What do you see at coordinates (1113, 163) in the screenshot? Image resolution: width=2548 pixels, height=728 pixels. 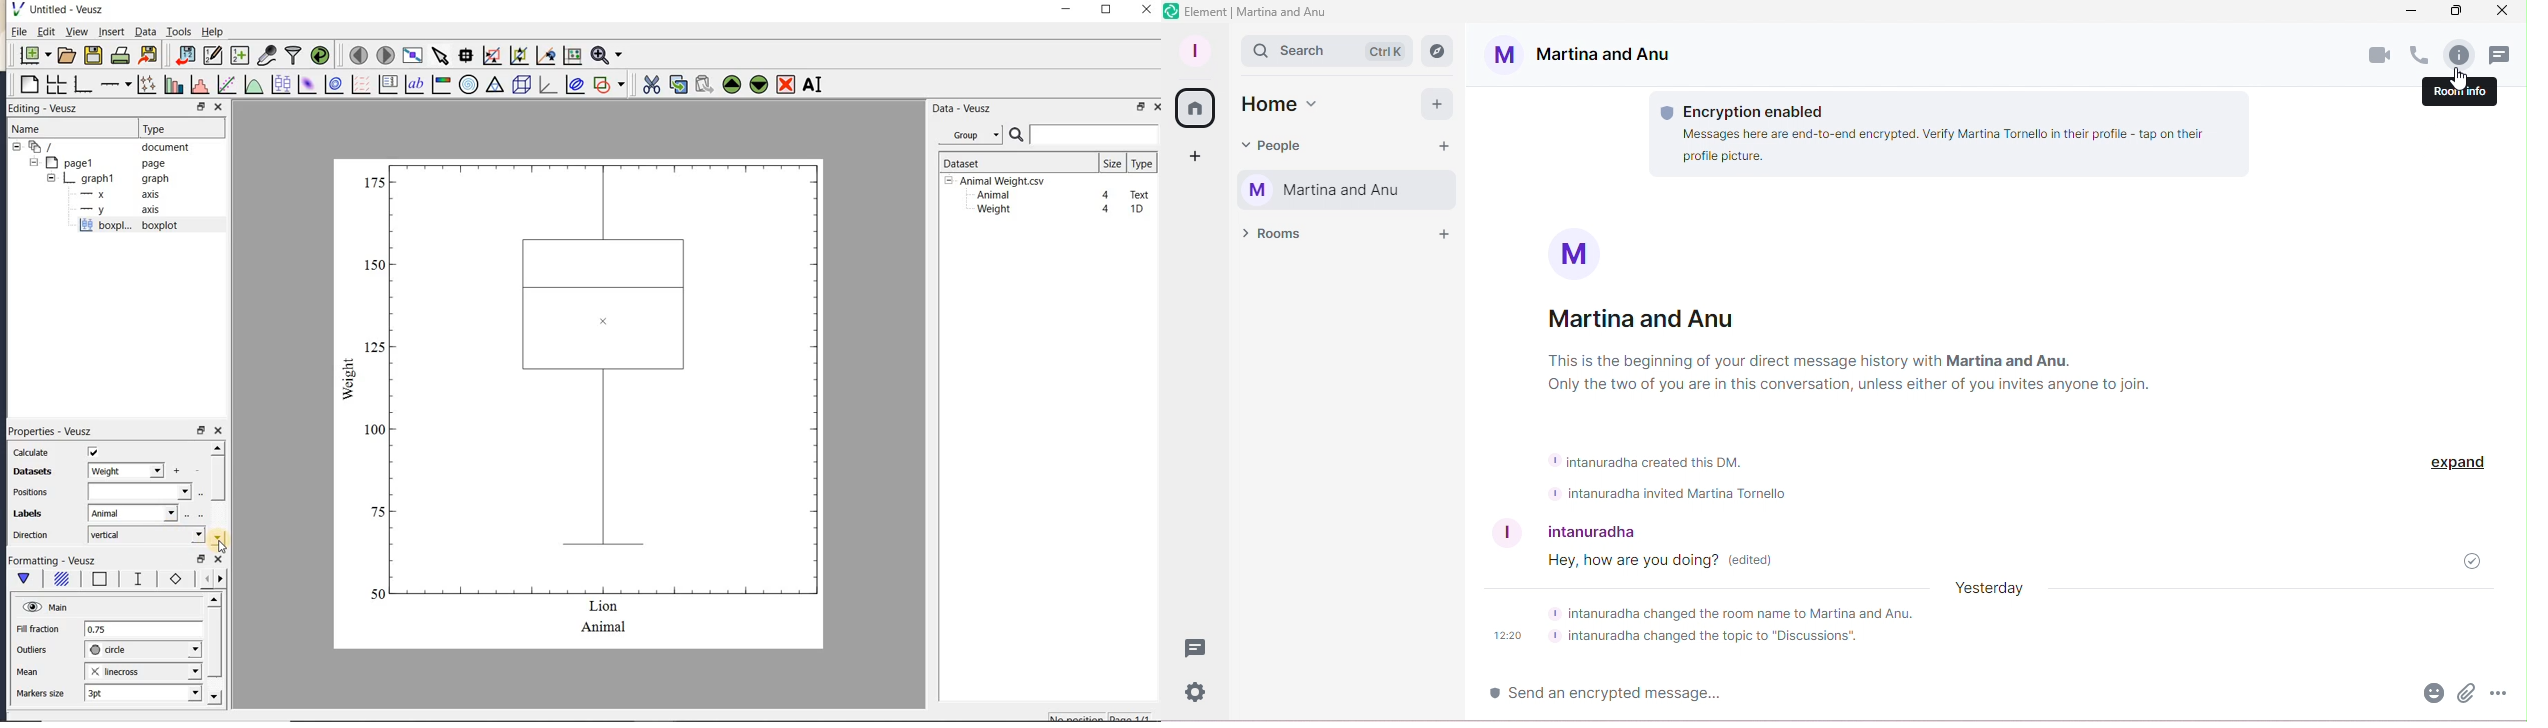 I see `size` at bounding box center [1113, 163].